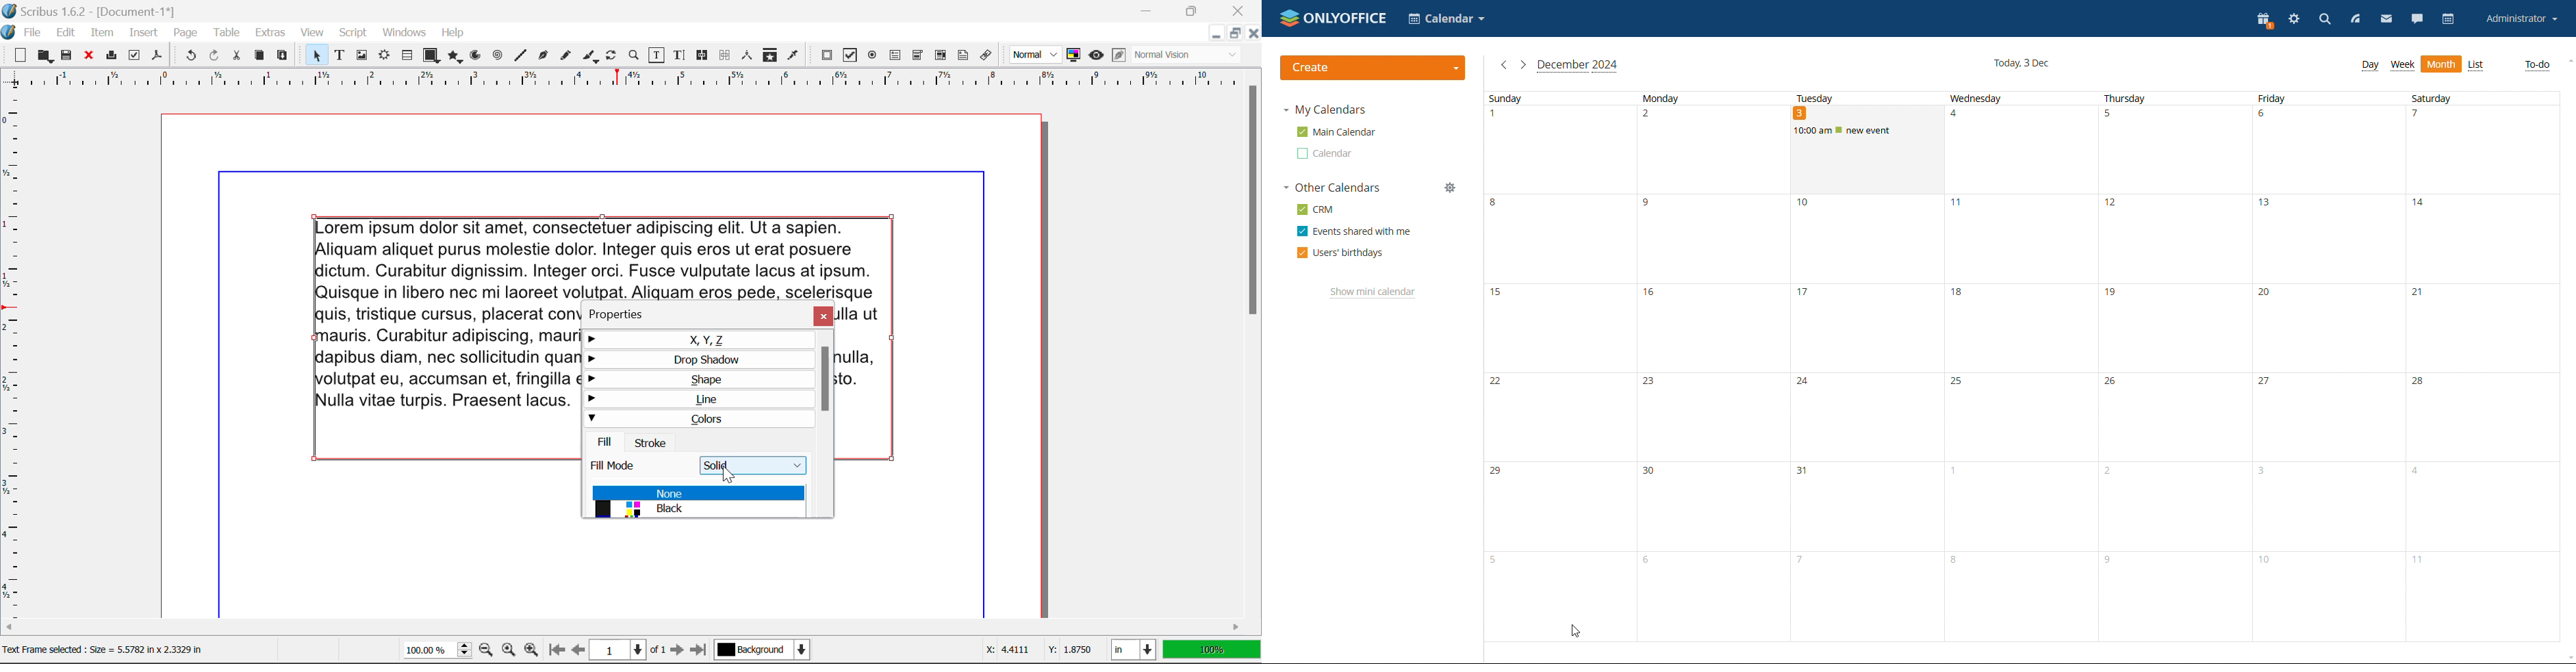 Image resolution: width=2576 pixels, height=672 pixels. What do you see at coordinates (624, 629) in the screenshot?
I see `Scroll Bar` at bounding box center [624, 629].